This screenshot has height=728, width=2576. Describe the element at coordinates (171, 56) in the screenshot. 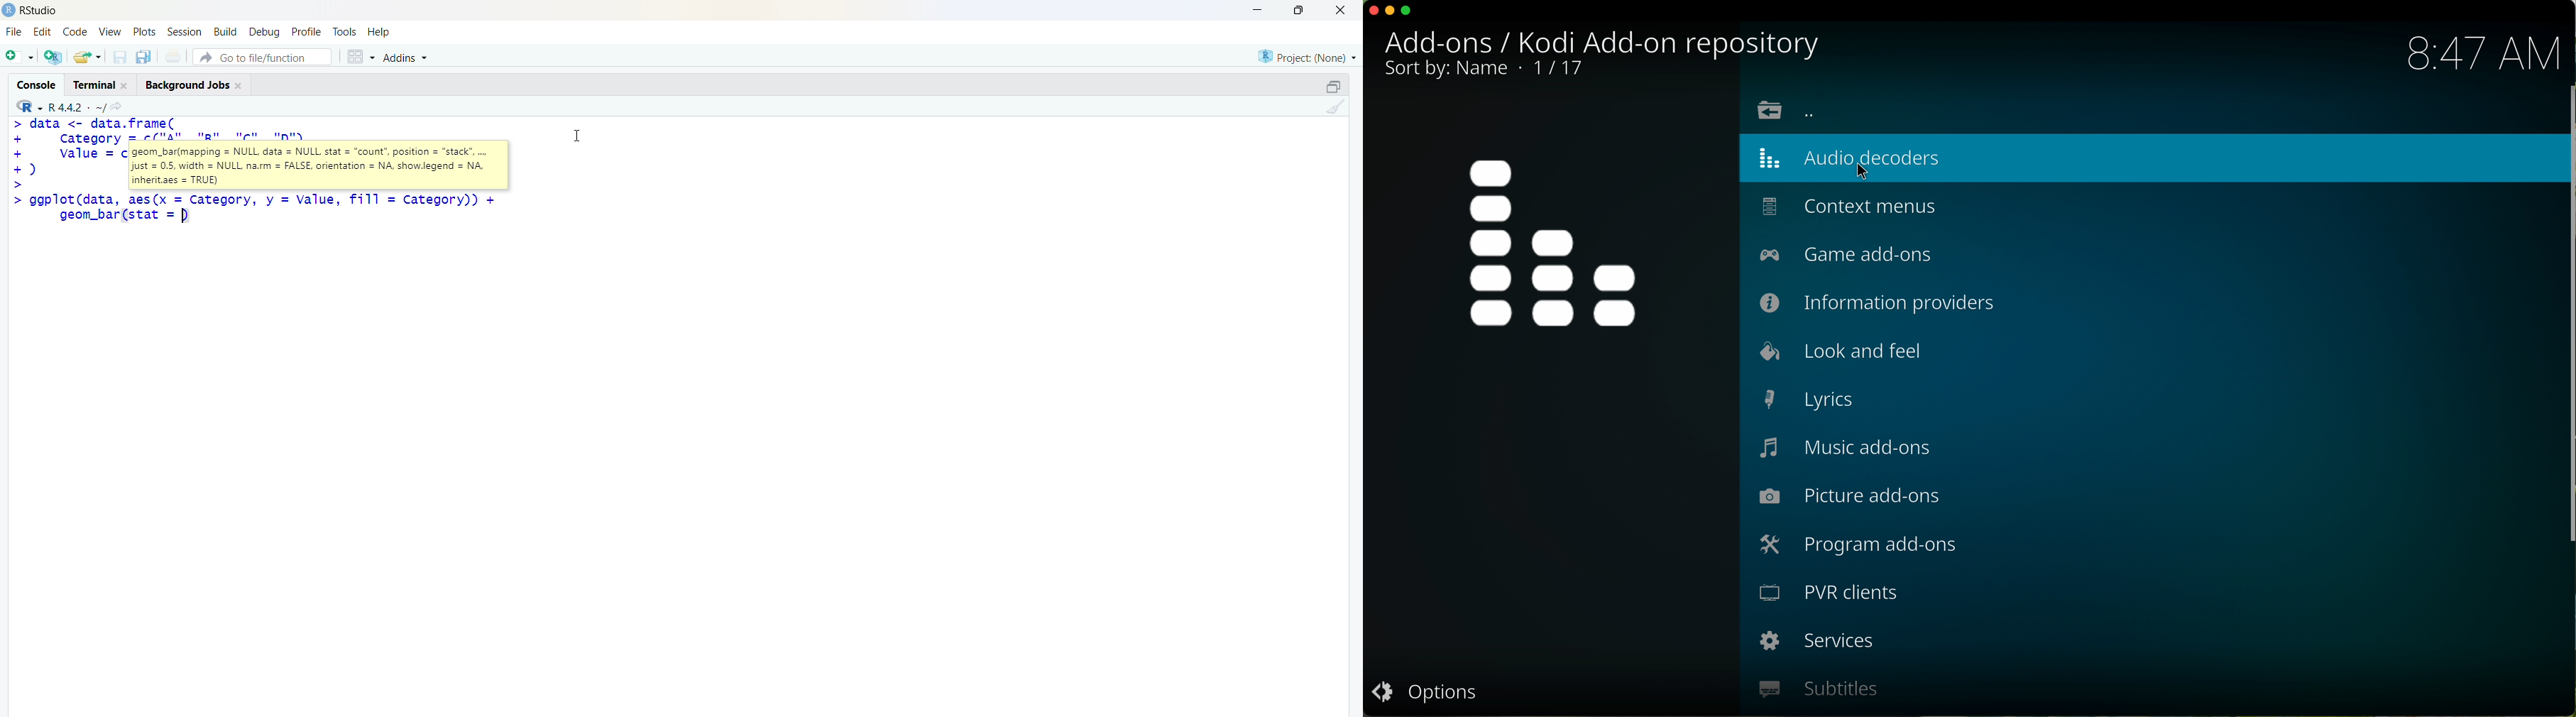

I see `print current file` at that location.